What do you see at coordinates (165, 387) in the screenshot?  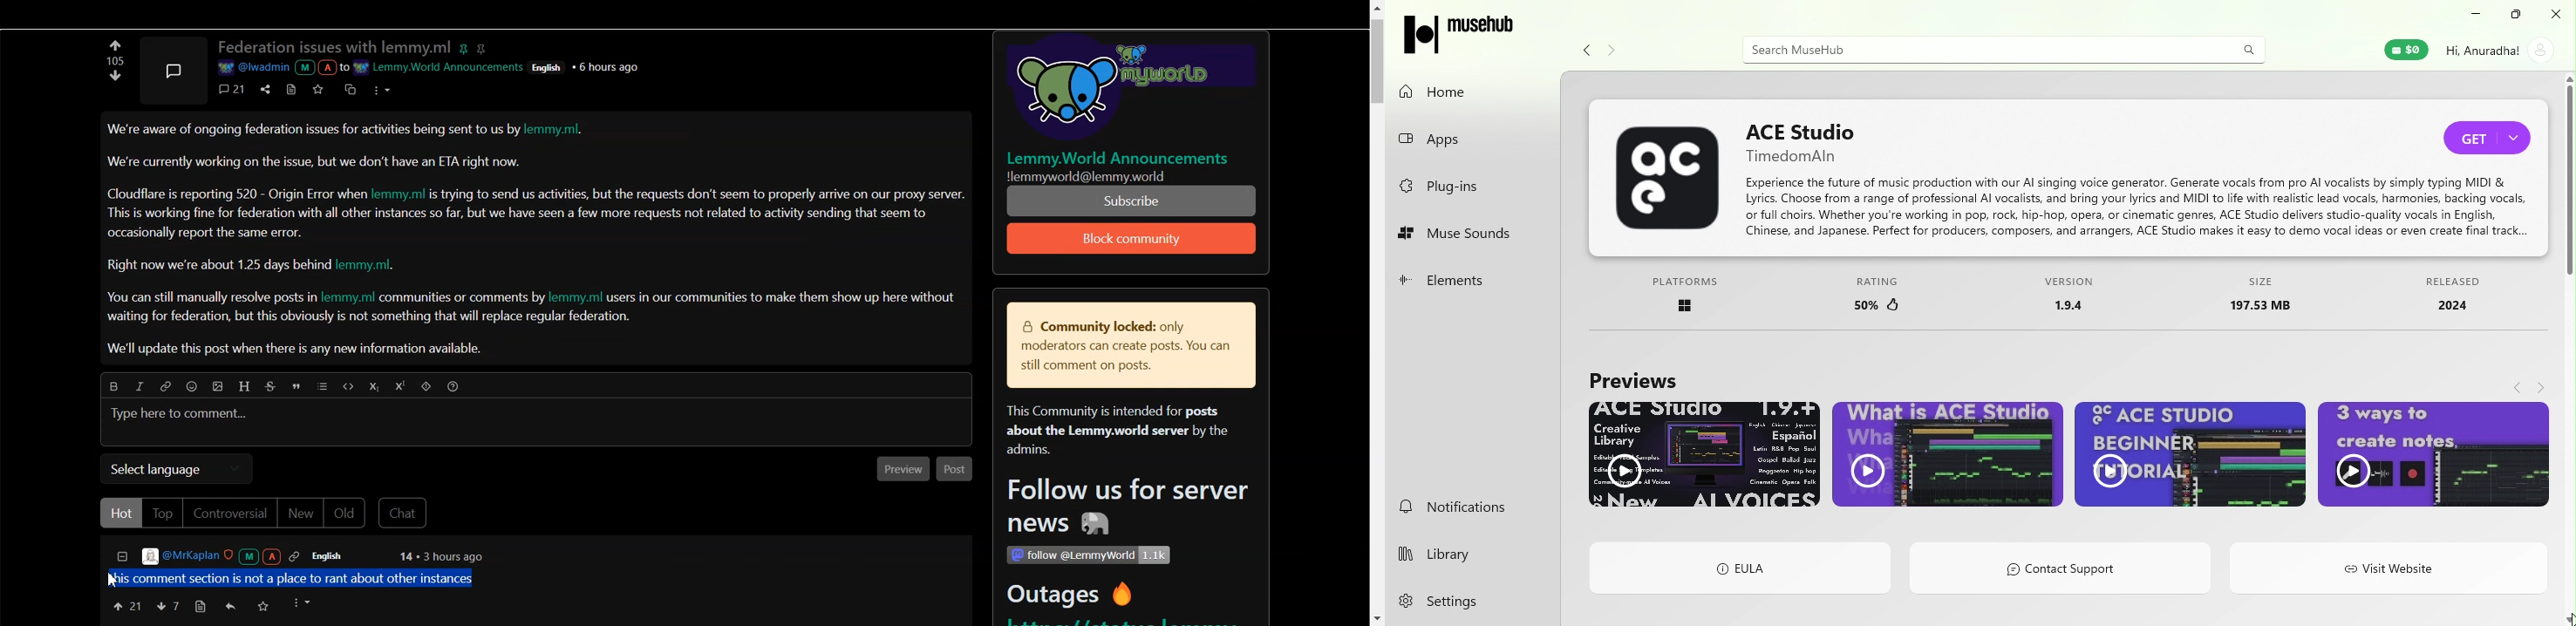 I see `Hyperlink` at bounding box center [165, 387].